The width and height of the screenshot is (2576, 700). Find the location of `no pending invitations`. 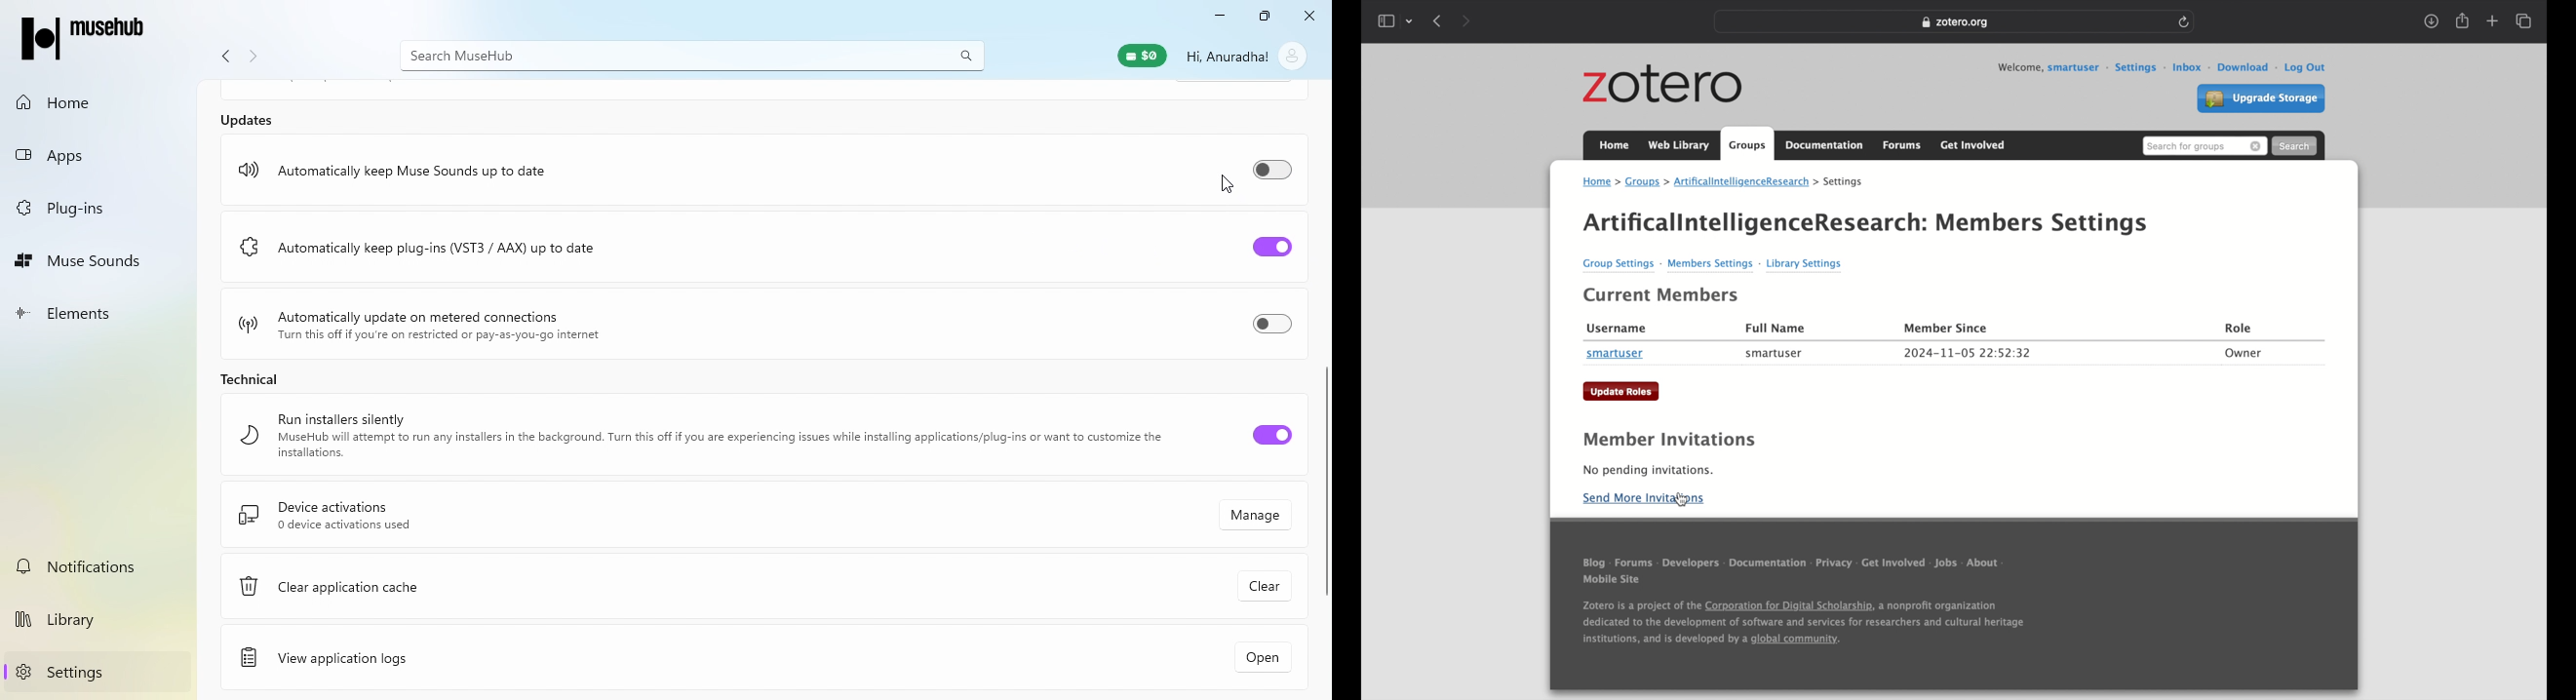

no pending invitations is located at coordinates (1649, 471).